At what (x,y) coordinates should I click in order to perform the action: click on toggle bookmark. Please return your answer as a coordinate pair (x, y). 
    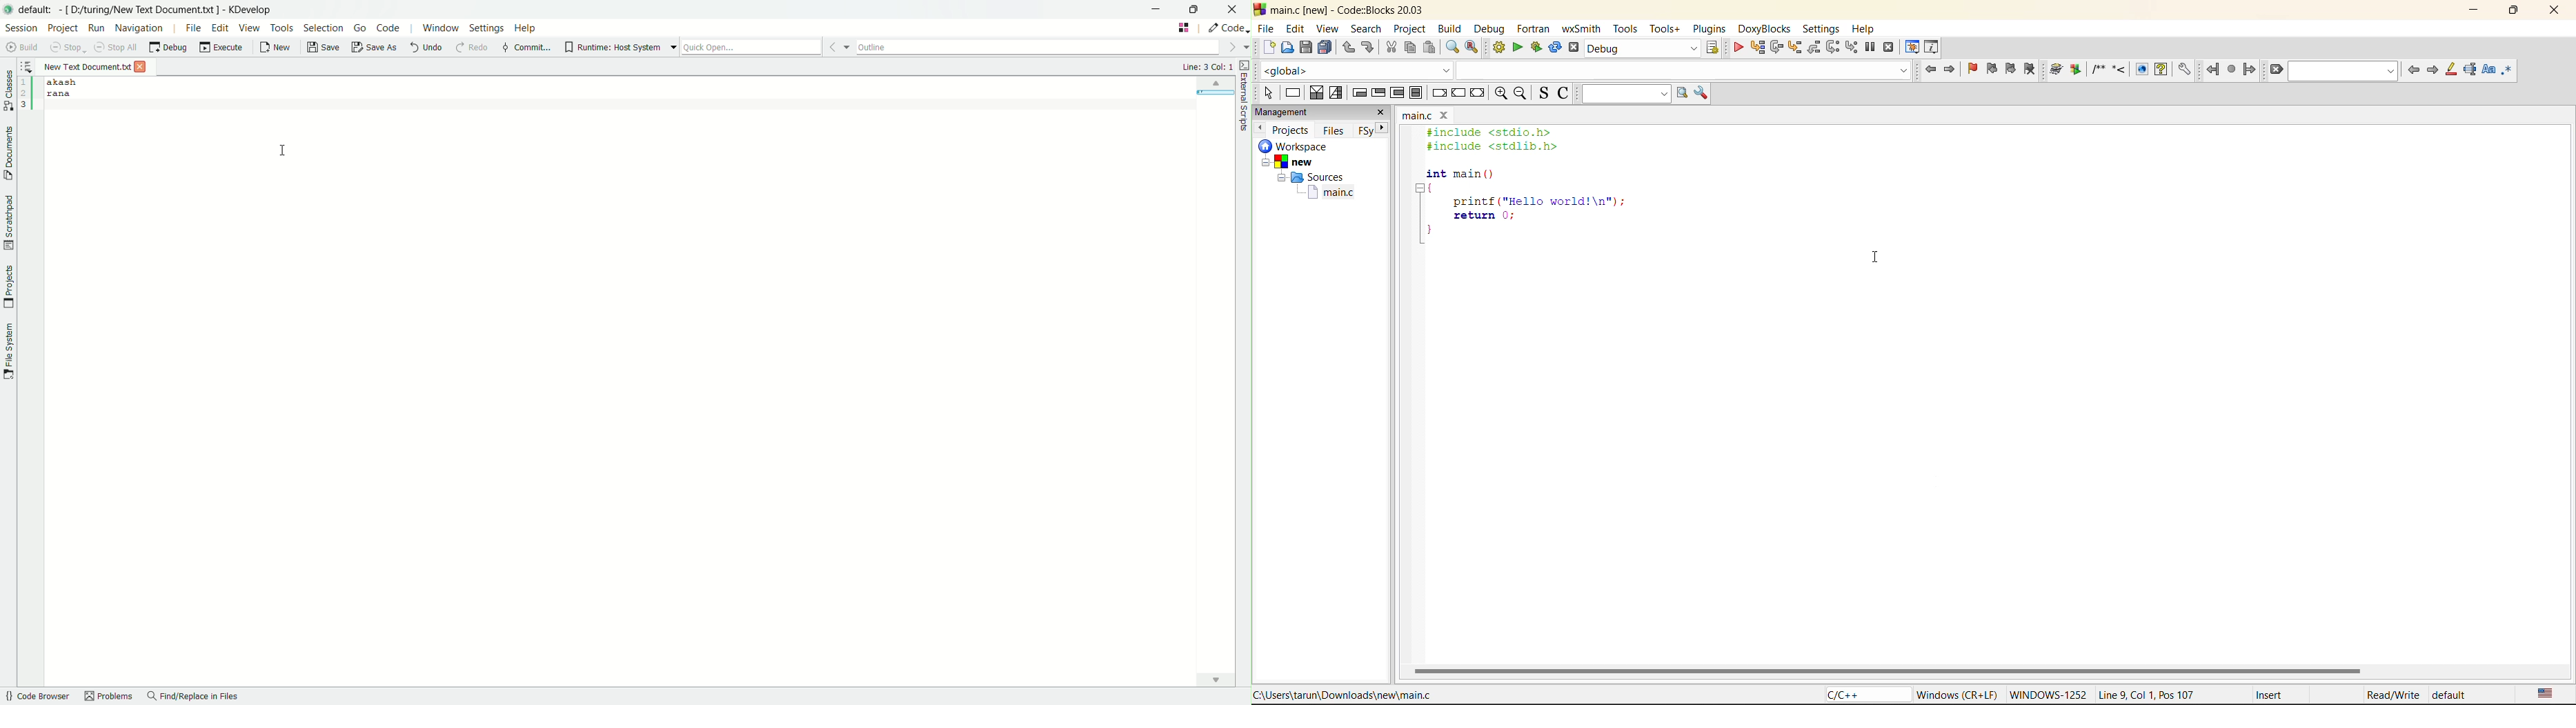
    Looking at the image, I should click on (1974, 68).